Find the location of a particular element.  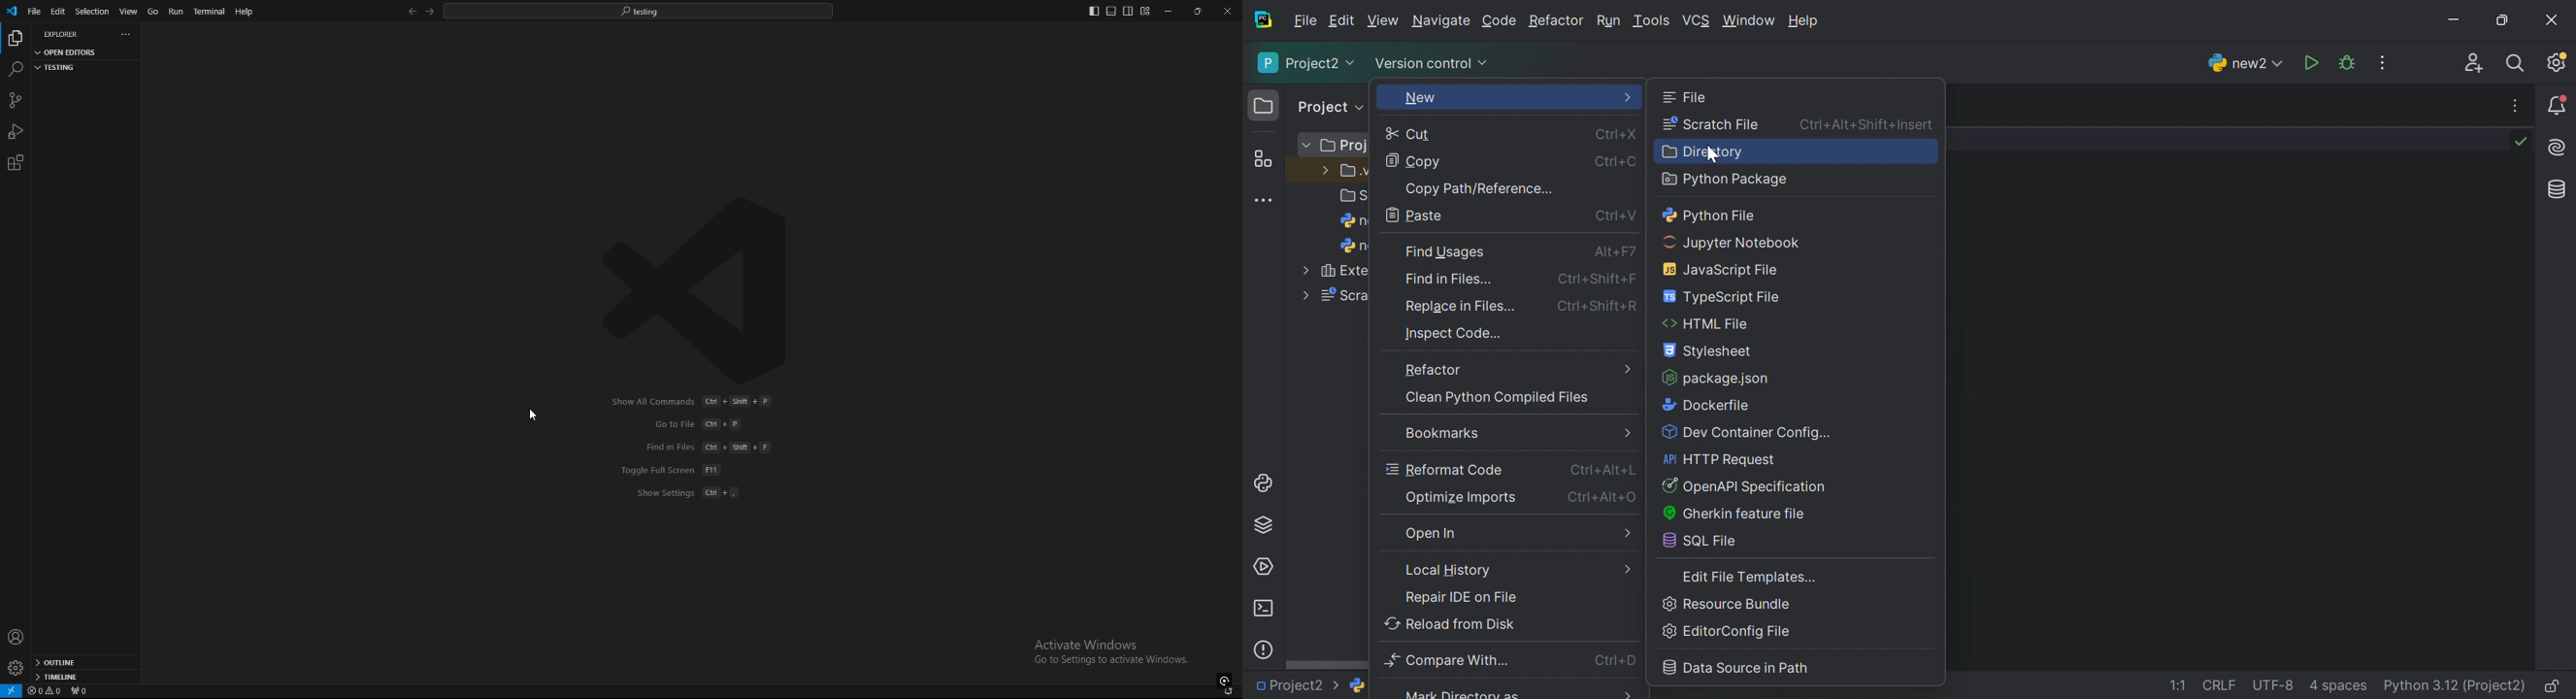

JavaScript file is located at coordinates (1722, 269).